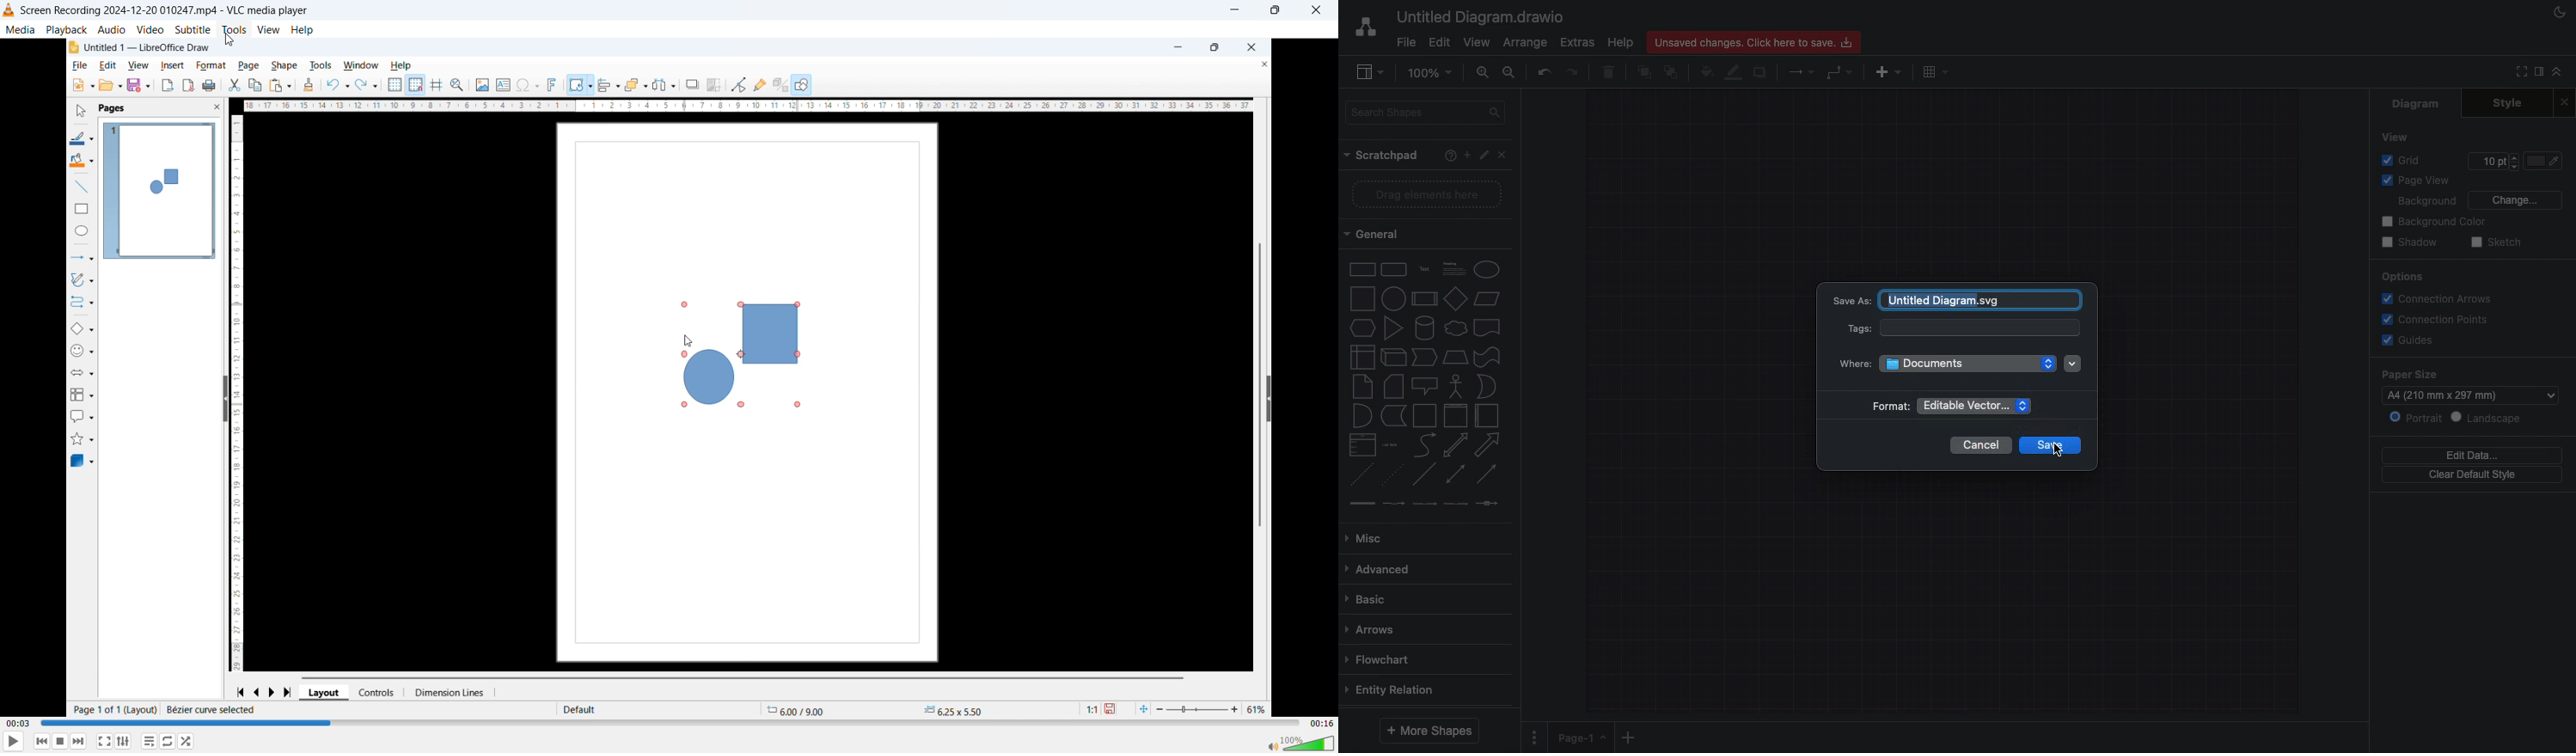 This screenshot has height=756, width=2576. What do you see at coordinates (2518, 103) in the screenshot?
I see `Style` at bounding box center [2518, 103].